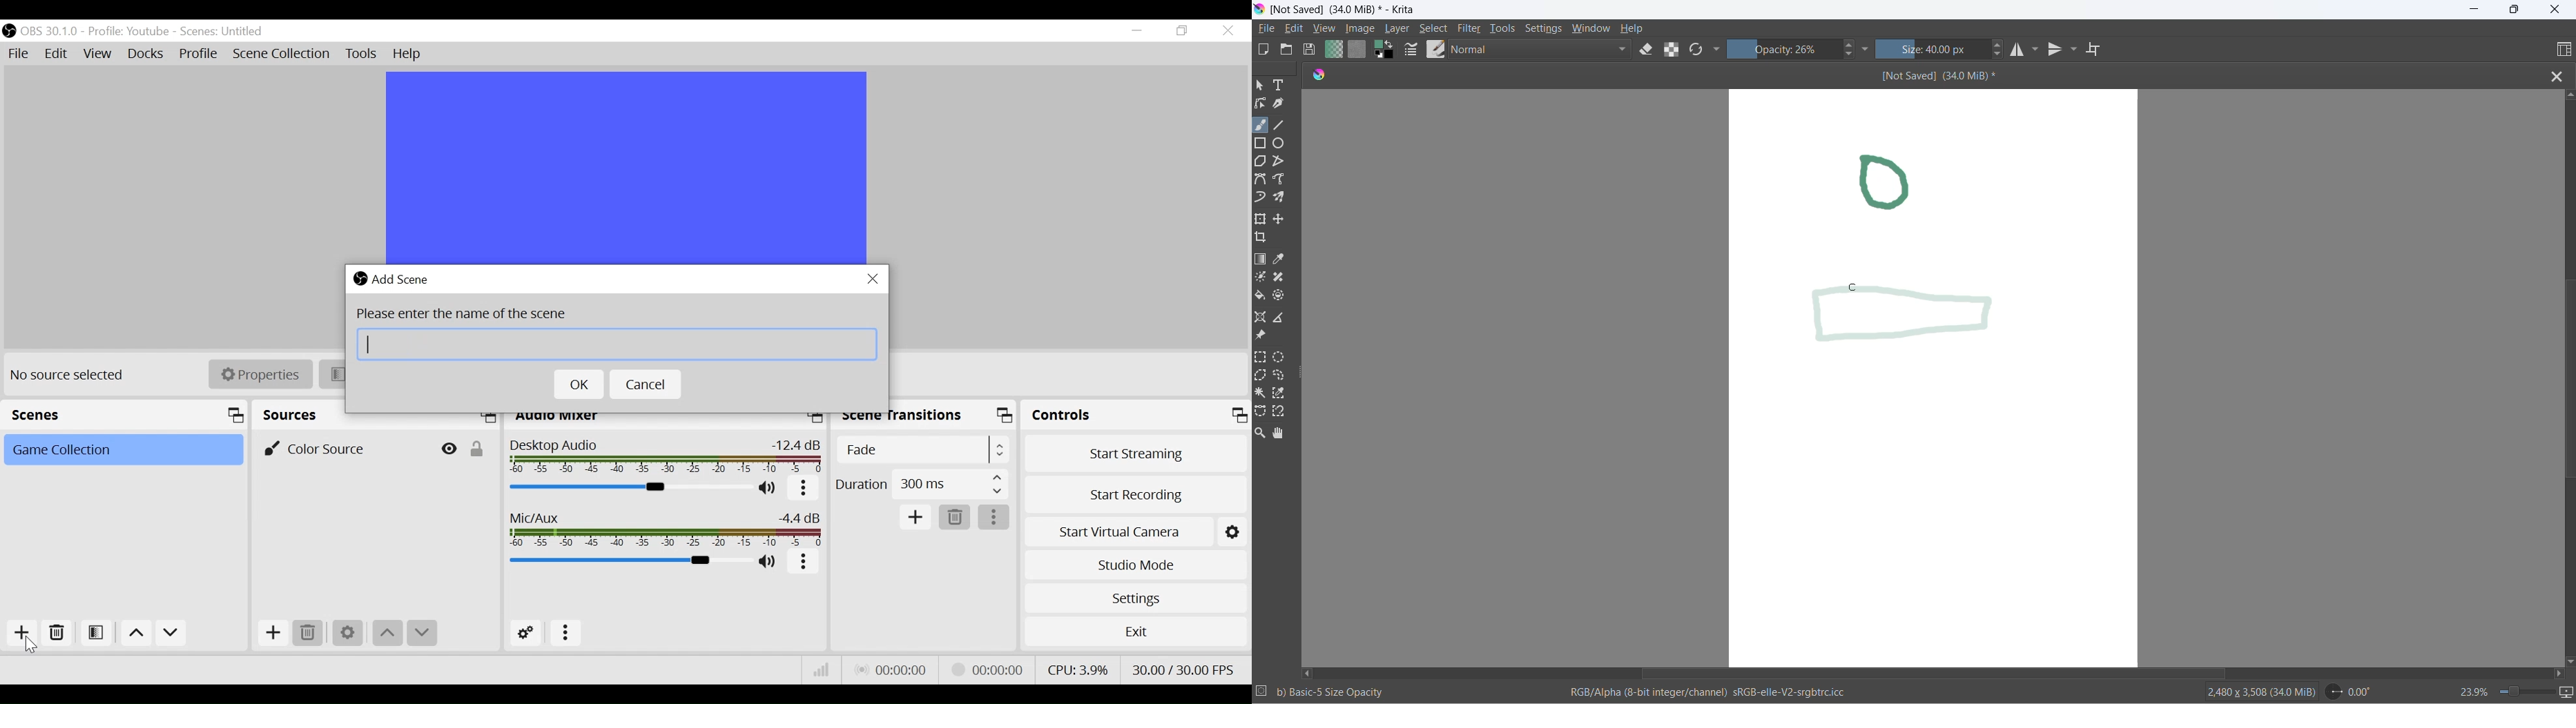  Describe the element at coordinates (226, 31) in the screenshot. I see `Scenes Name` at that location.